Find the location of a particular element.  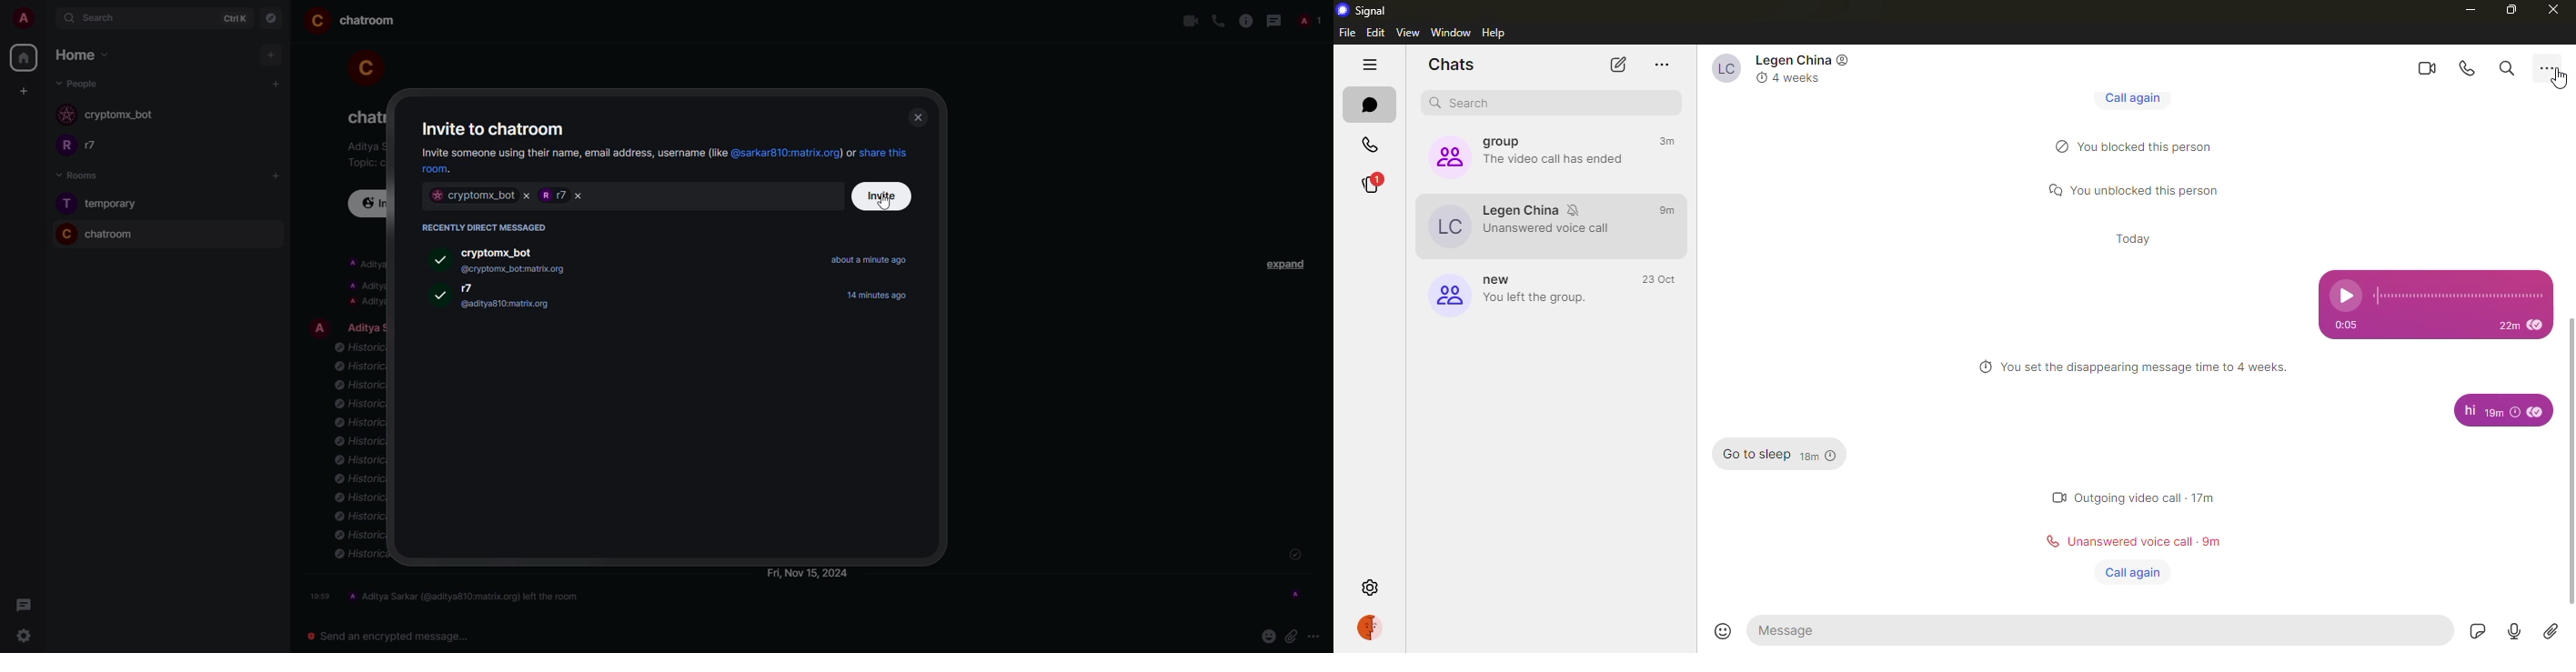

status message is located at coordinates (2137, 146).